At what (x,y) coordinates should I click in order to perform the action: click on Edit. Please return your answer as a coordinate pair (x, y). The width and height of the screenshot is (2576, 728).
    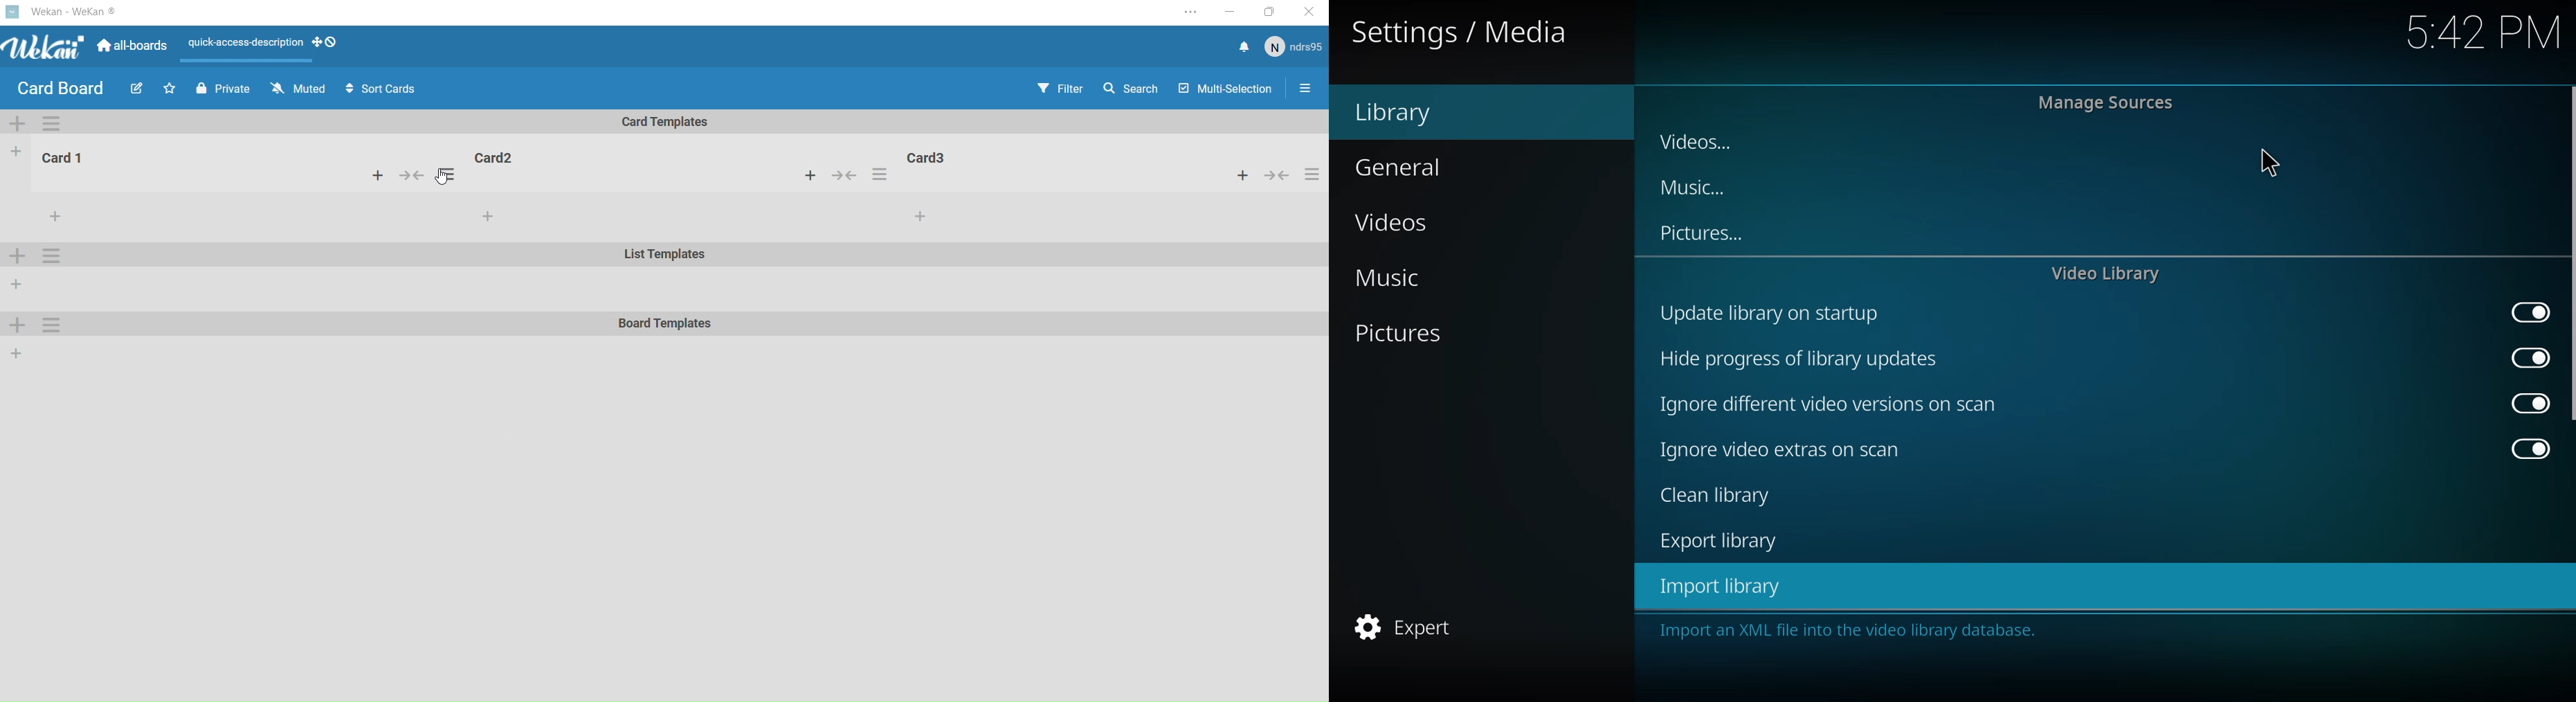
    Looking at the image, I should click on (135, 87).